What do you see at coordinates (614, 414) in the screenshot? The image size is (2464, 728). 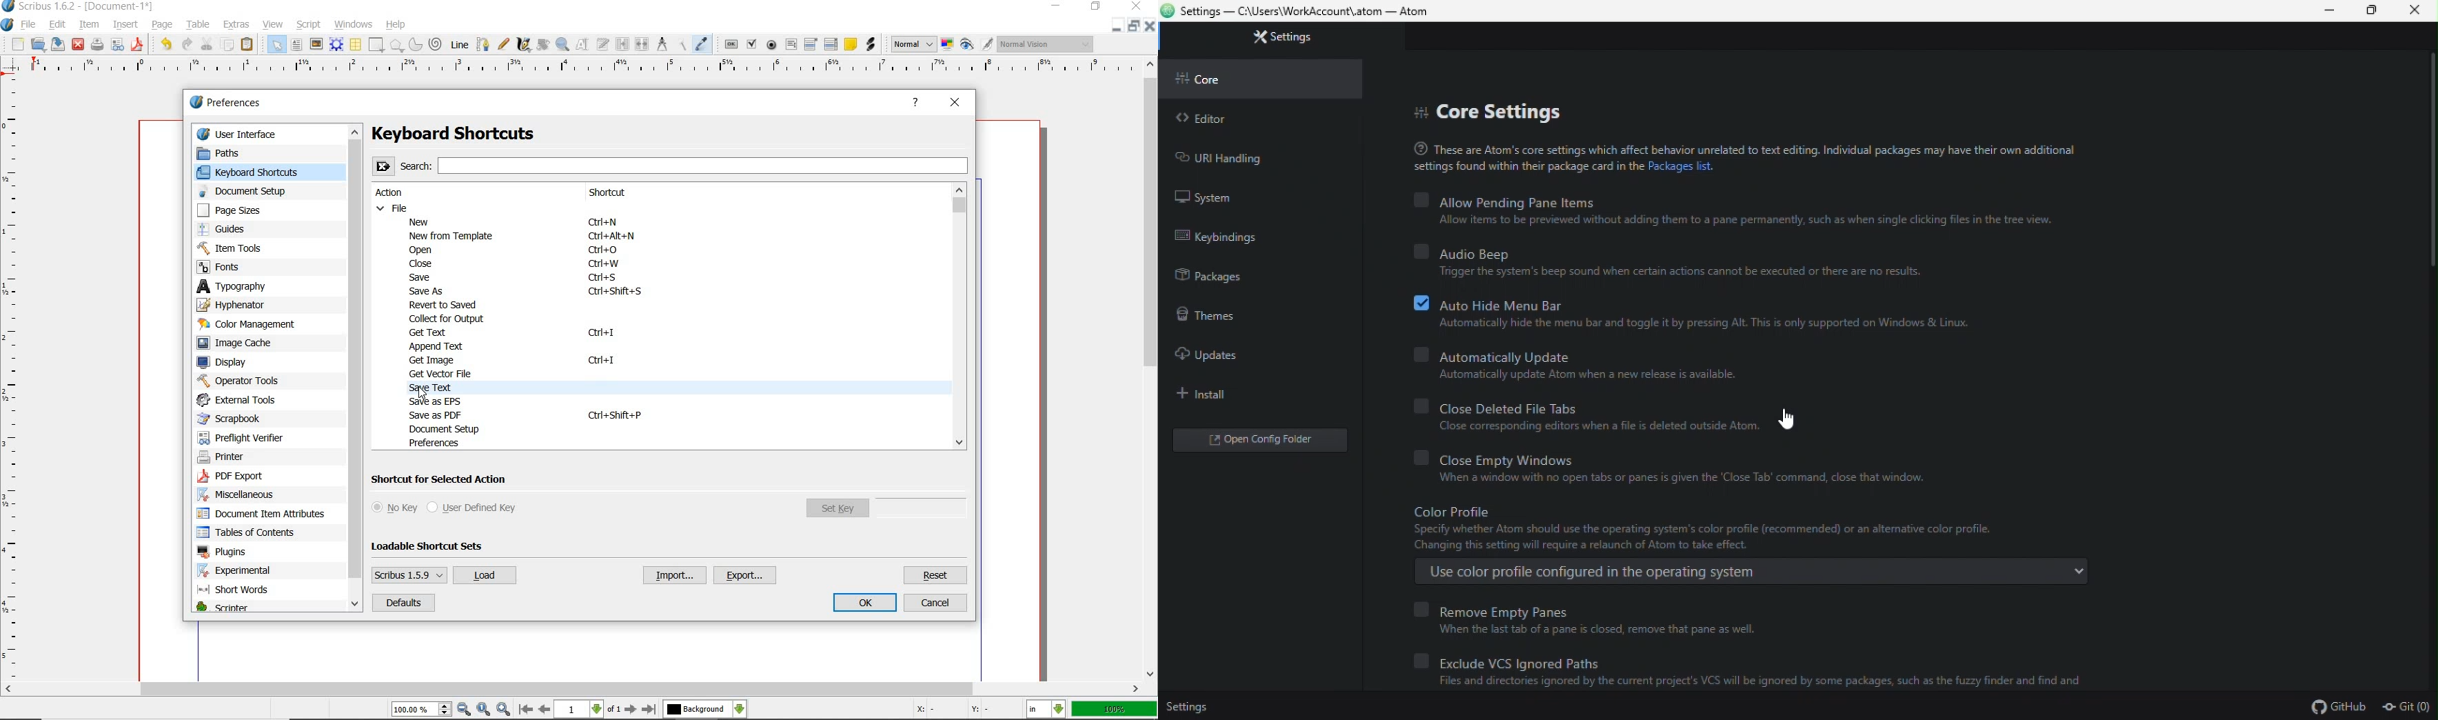 I see `Ctrl + Shift + P` at bounding box center [614, 414].